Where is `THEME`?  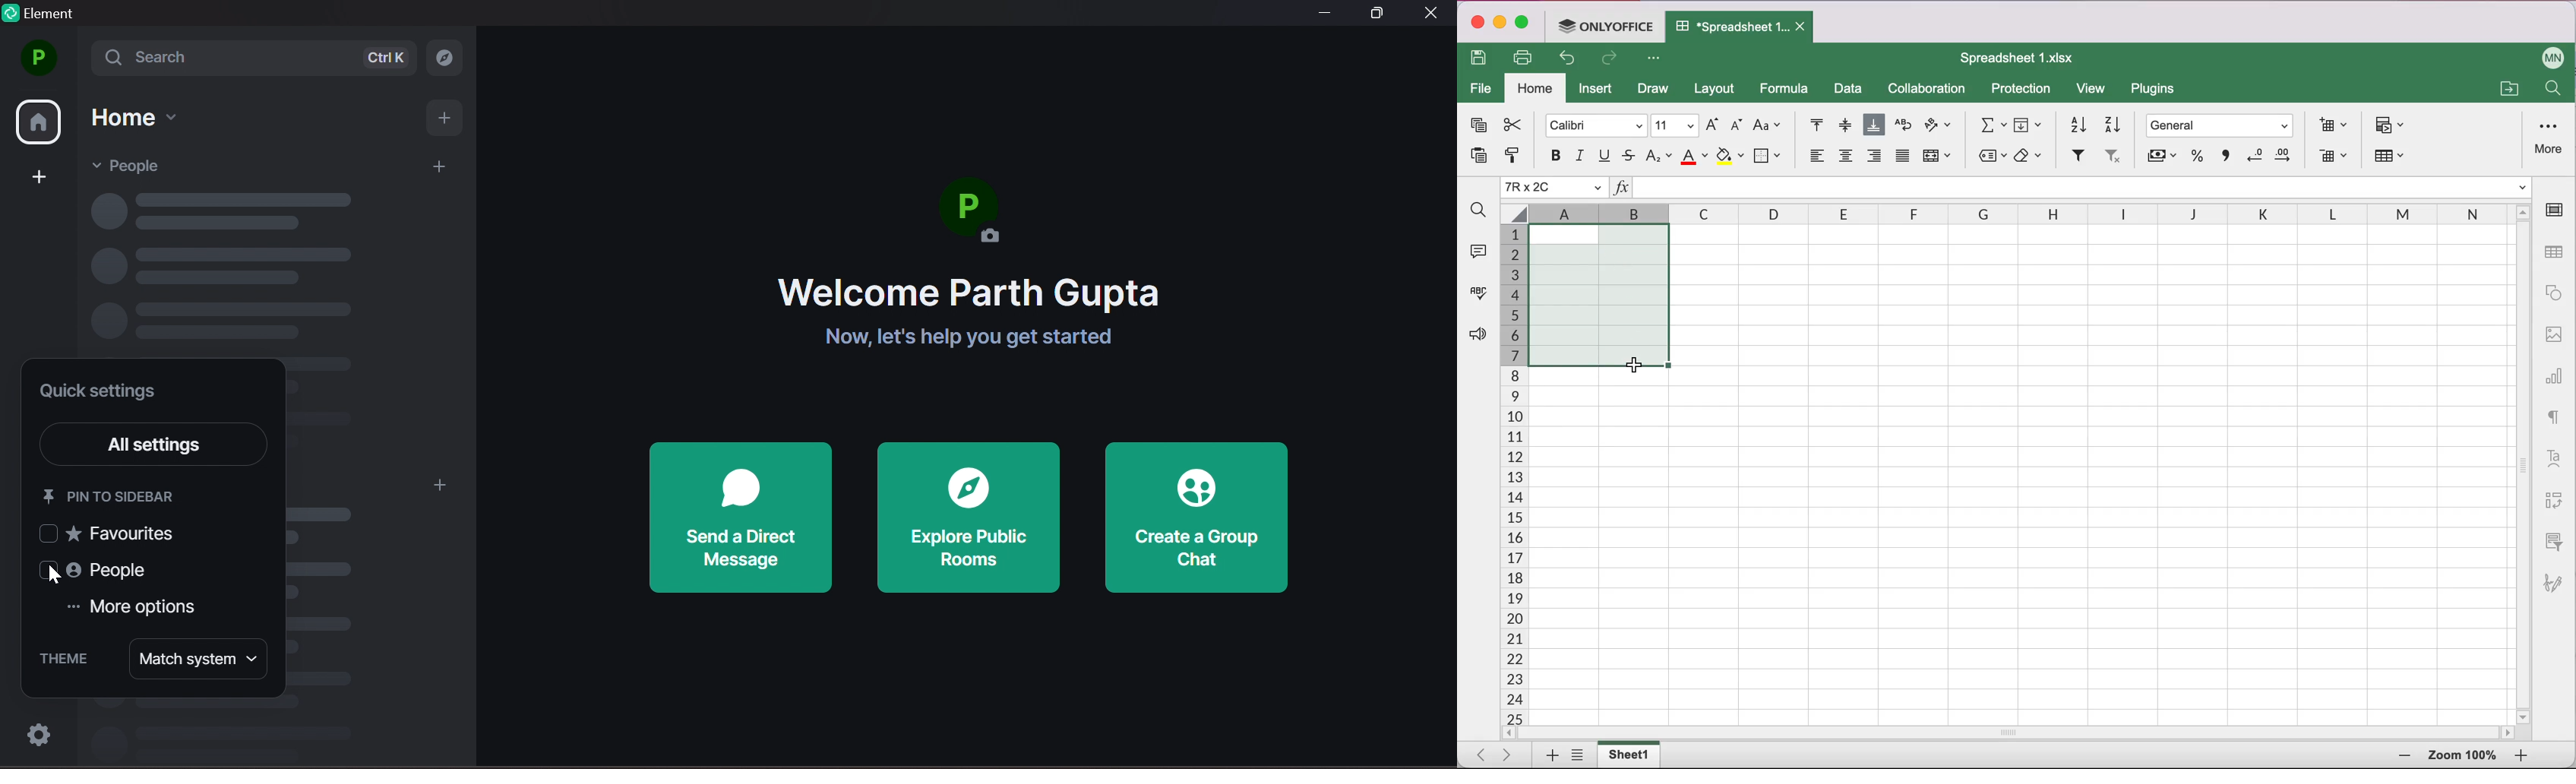 THEME is located at coordinates (62, 659).